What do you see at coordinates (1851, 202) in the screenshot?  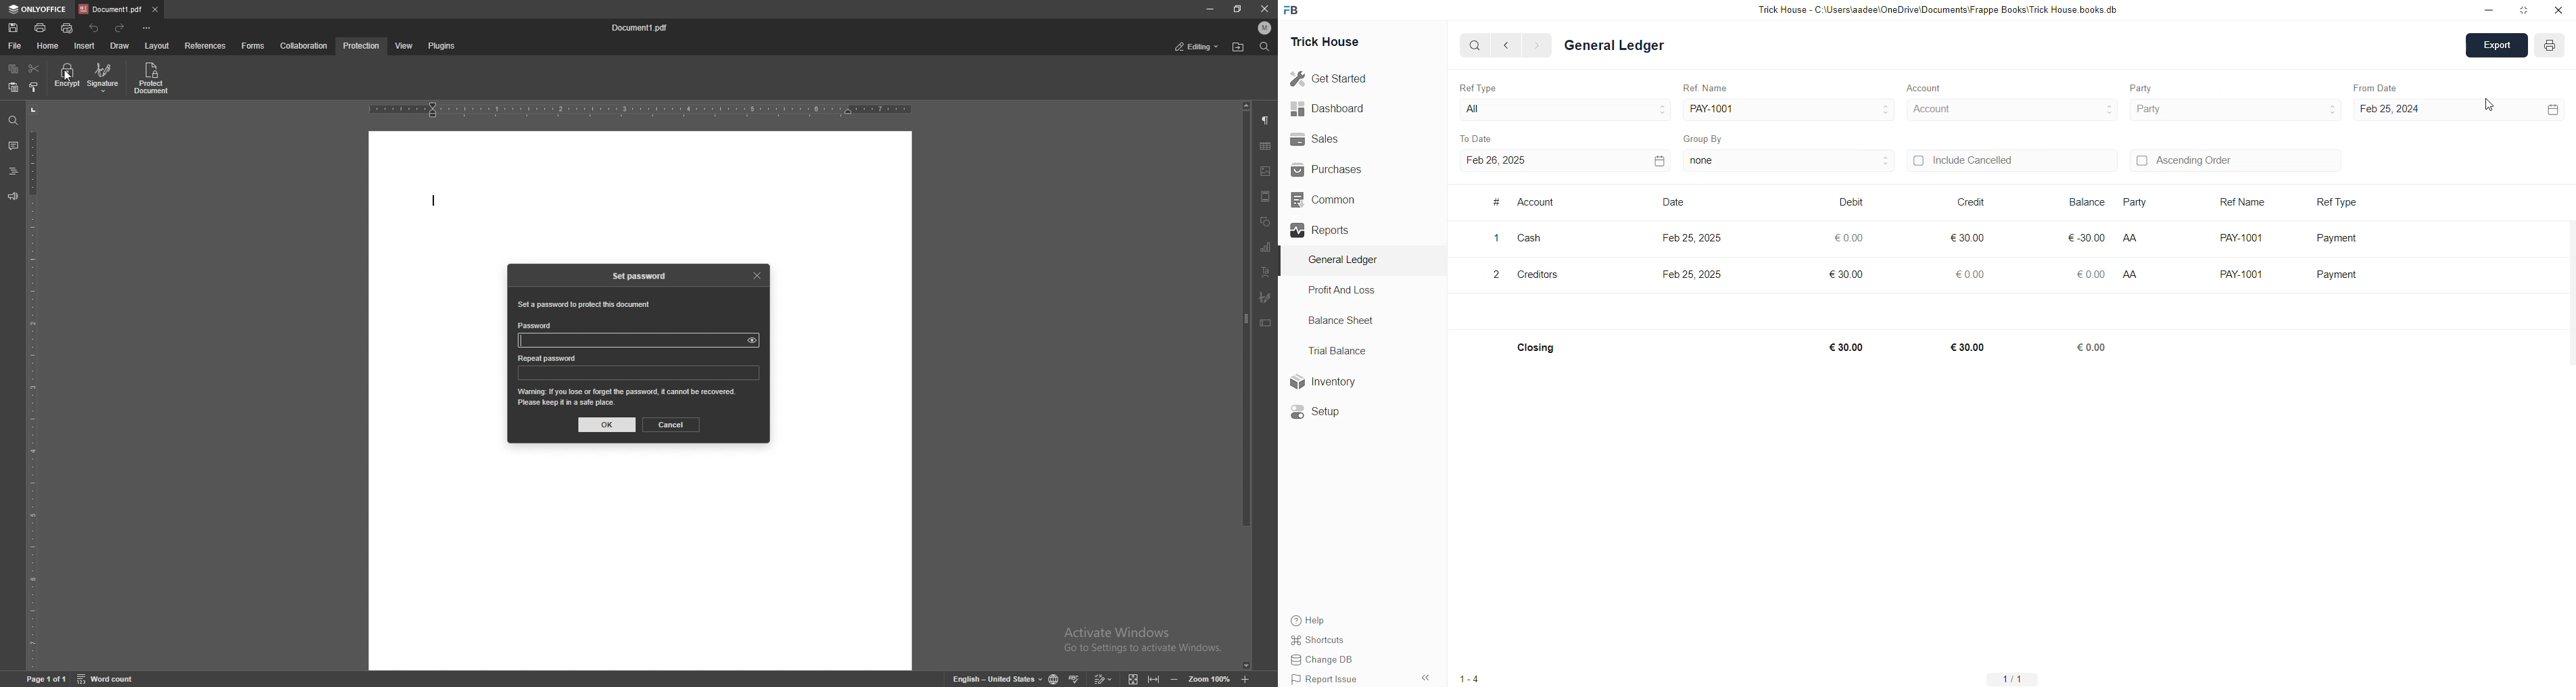 I see `Debit` at bounding box center [1851, 202].